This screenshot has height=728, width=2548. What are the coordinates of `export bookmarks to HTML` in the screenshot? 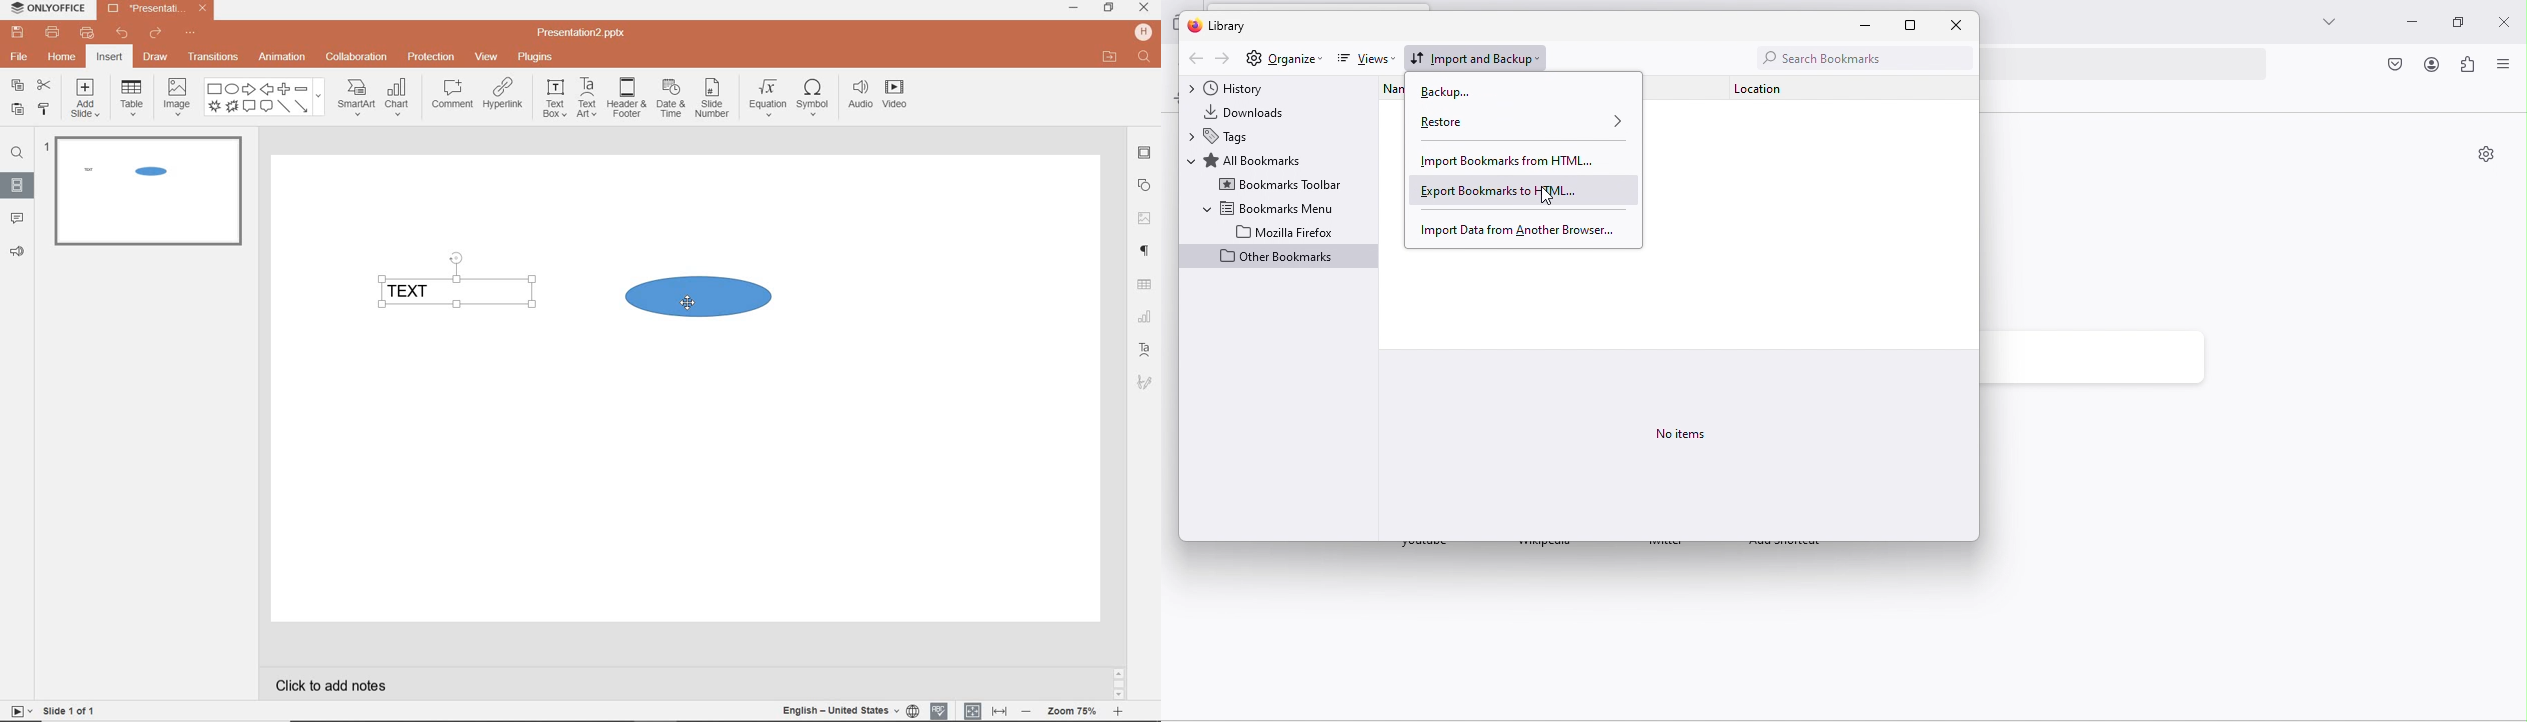 It's located at (1521, 190).